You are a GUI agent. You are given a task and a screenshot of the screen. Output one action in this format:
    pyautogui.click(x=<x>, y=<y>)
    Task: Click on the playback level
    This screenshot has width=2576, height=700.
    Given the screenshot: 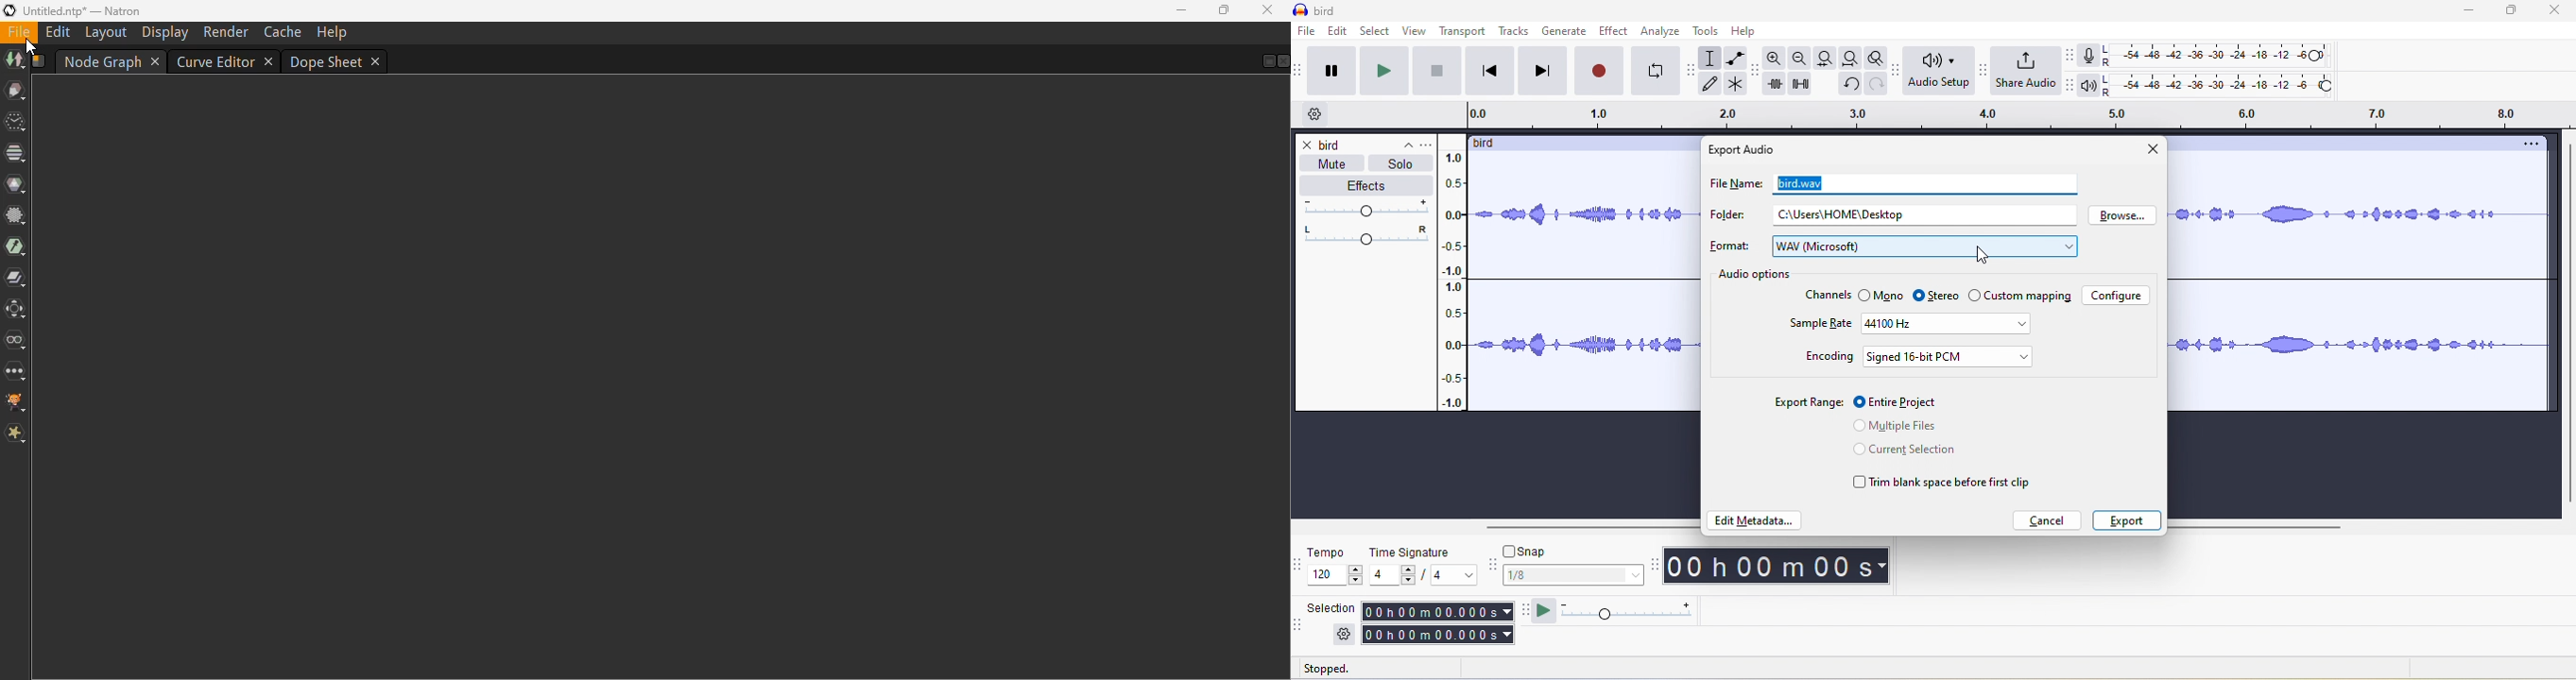 What is the action you would take?
    pyautogui.click(x=2225, y=87)
    